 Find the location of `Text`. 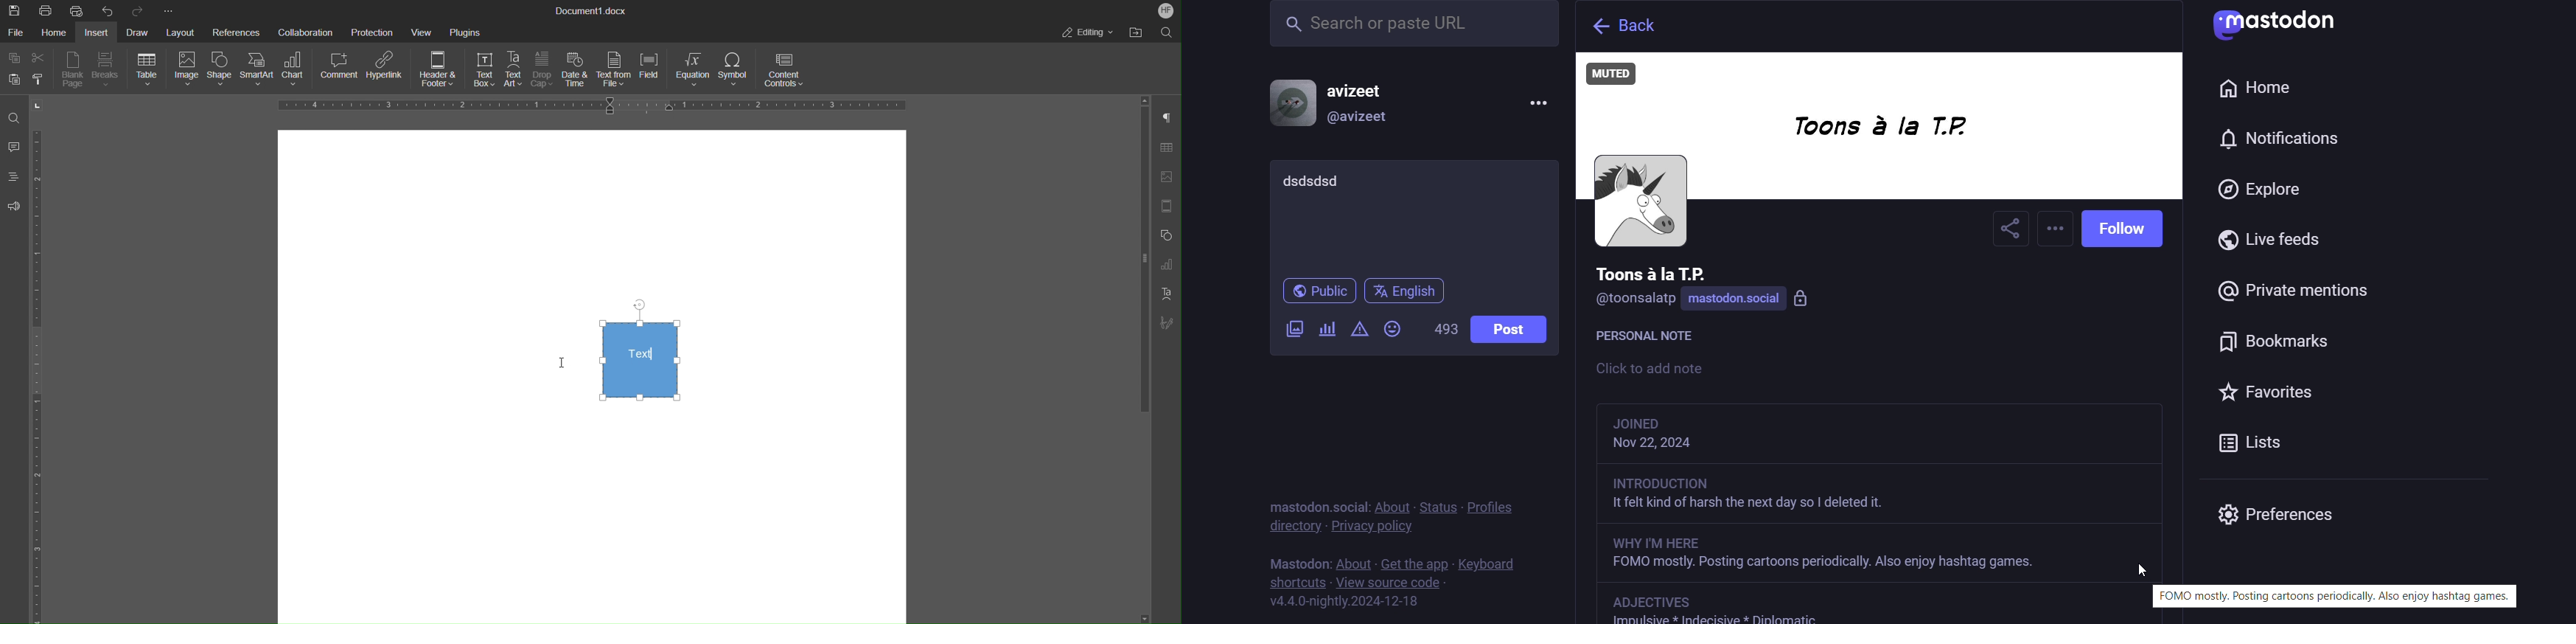

Text is located at coordinates (640, 350).